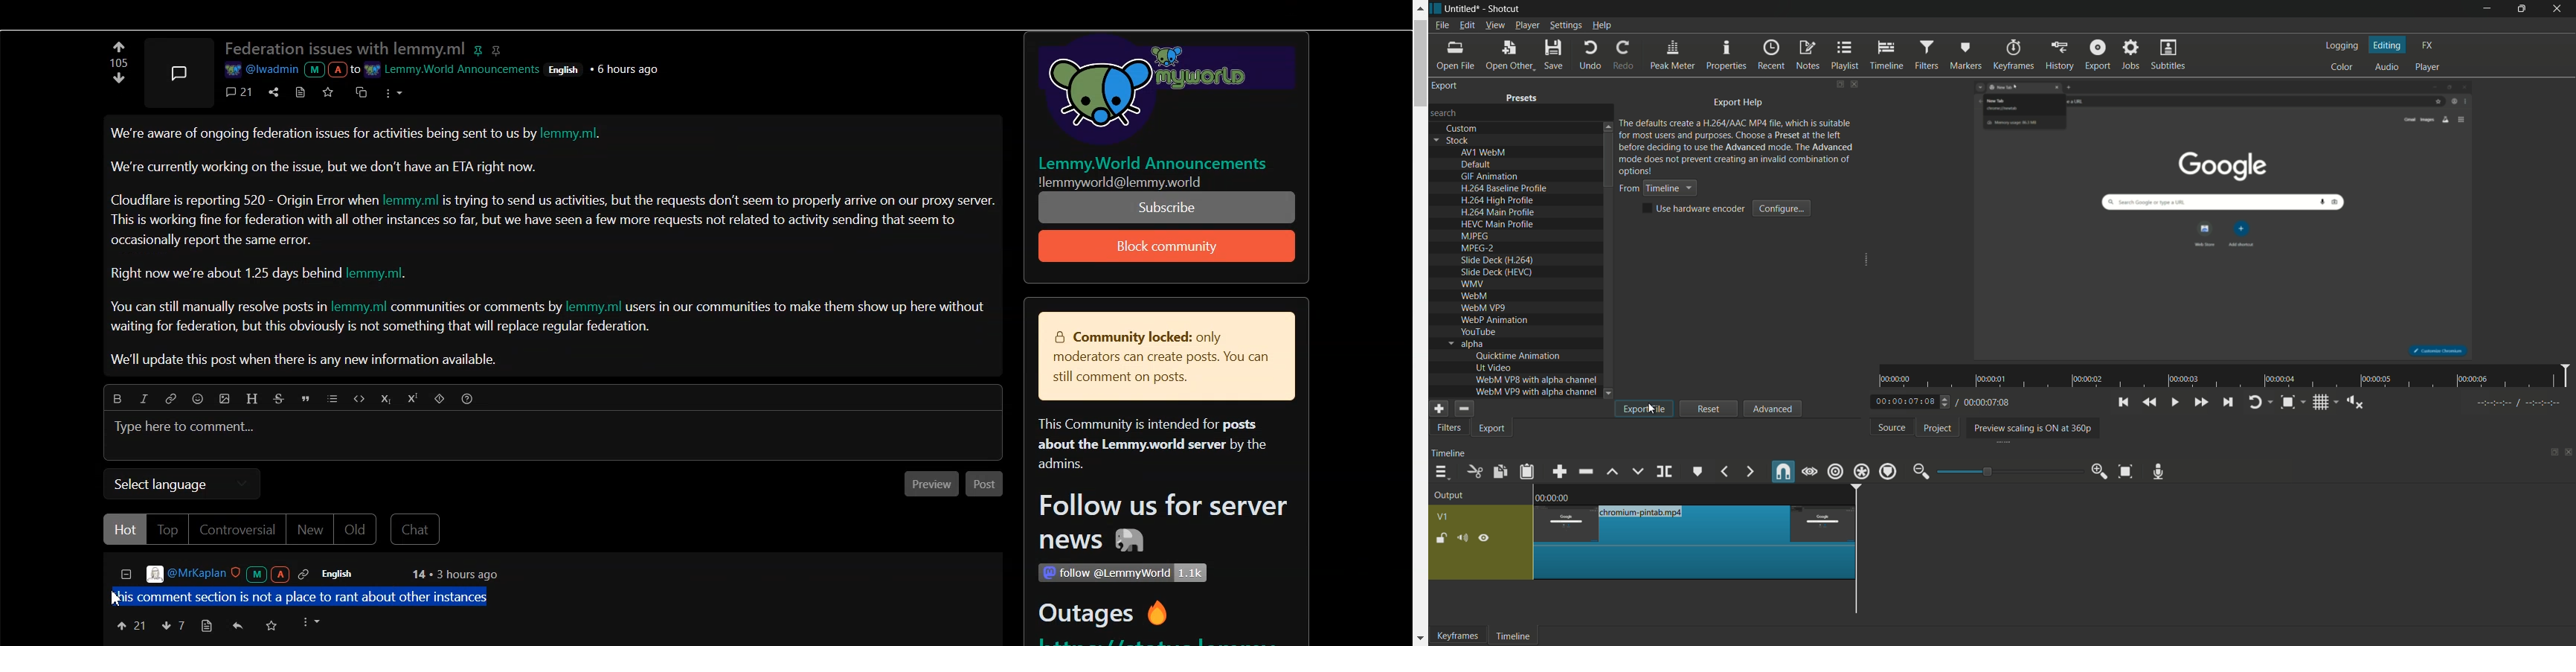 This screenshot has height=672, width=2576. I want to click on view menu, so click(1493, 26).